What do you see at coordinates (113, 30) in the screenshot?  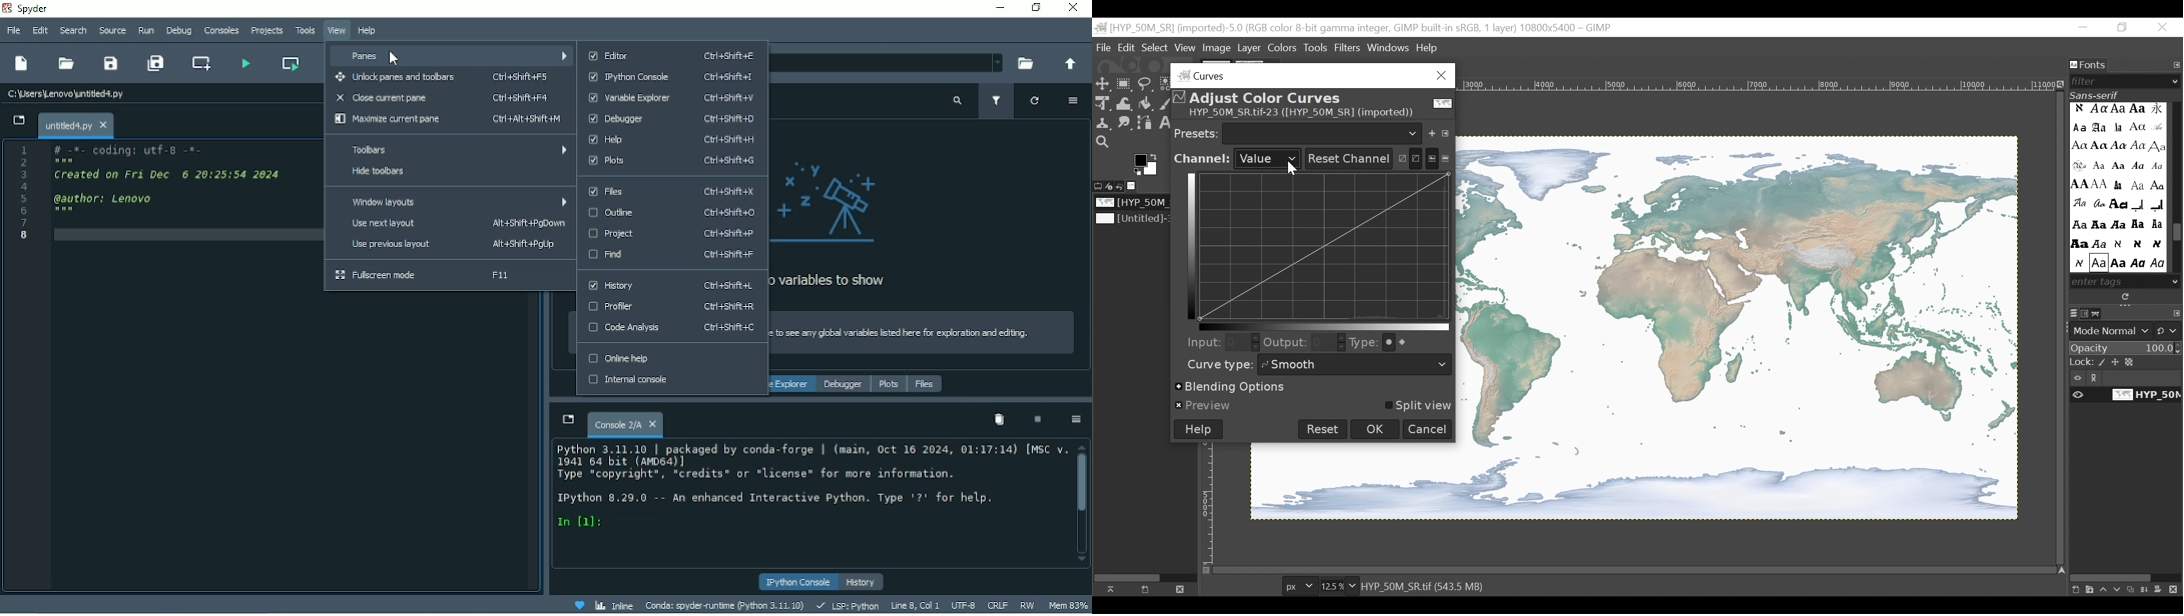 I see `Source` at bounding box center [113, 30].